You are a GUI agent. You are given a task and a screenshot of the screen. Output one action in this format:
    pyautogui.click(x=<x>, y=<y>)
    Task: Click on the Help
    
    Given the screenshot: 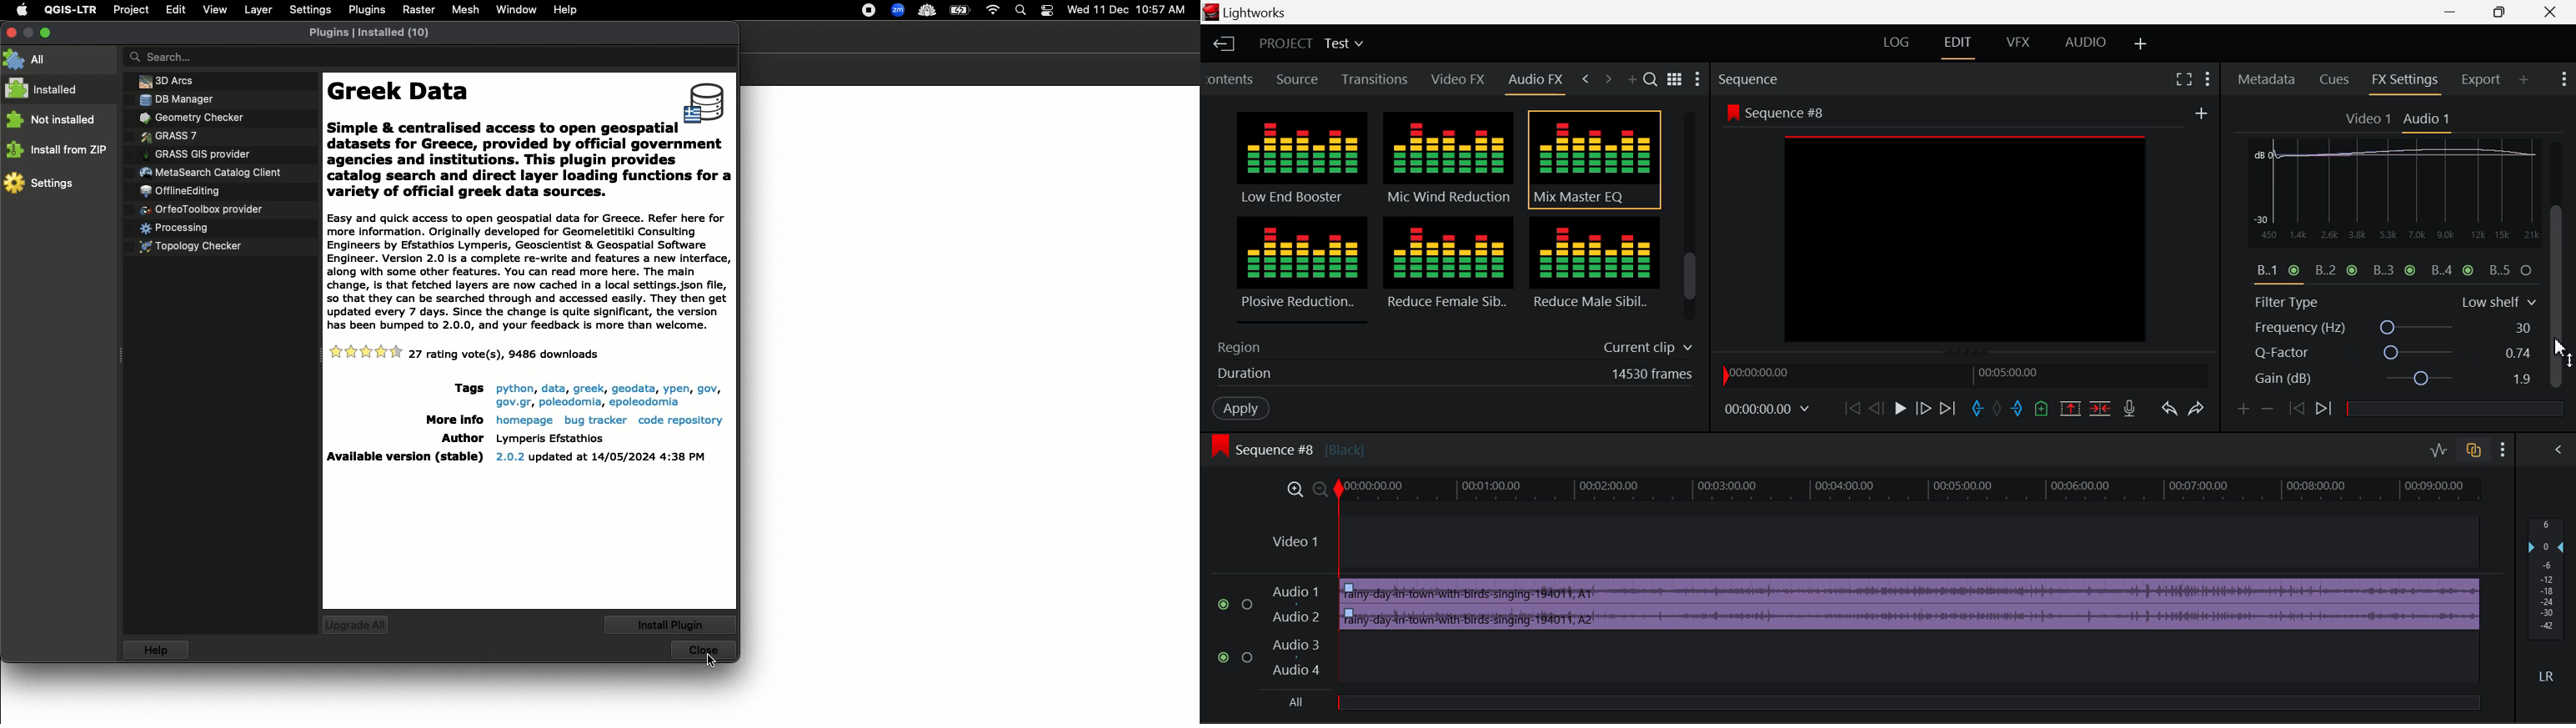 What is the action you would take?
    pyautogui.click(x=158, y=651)
    